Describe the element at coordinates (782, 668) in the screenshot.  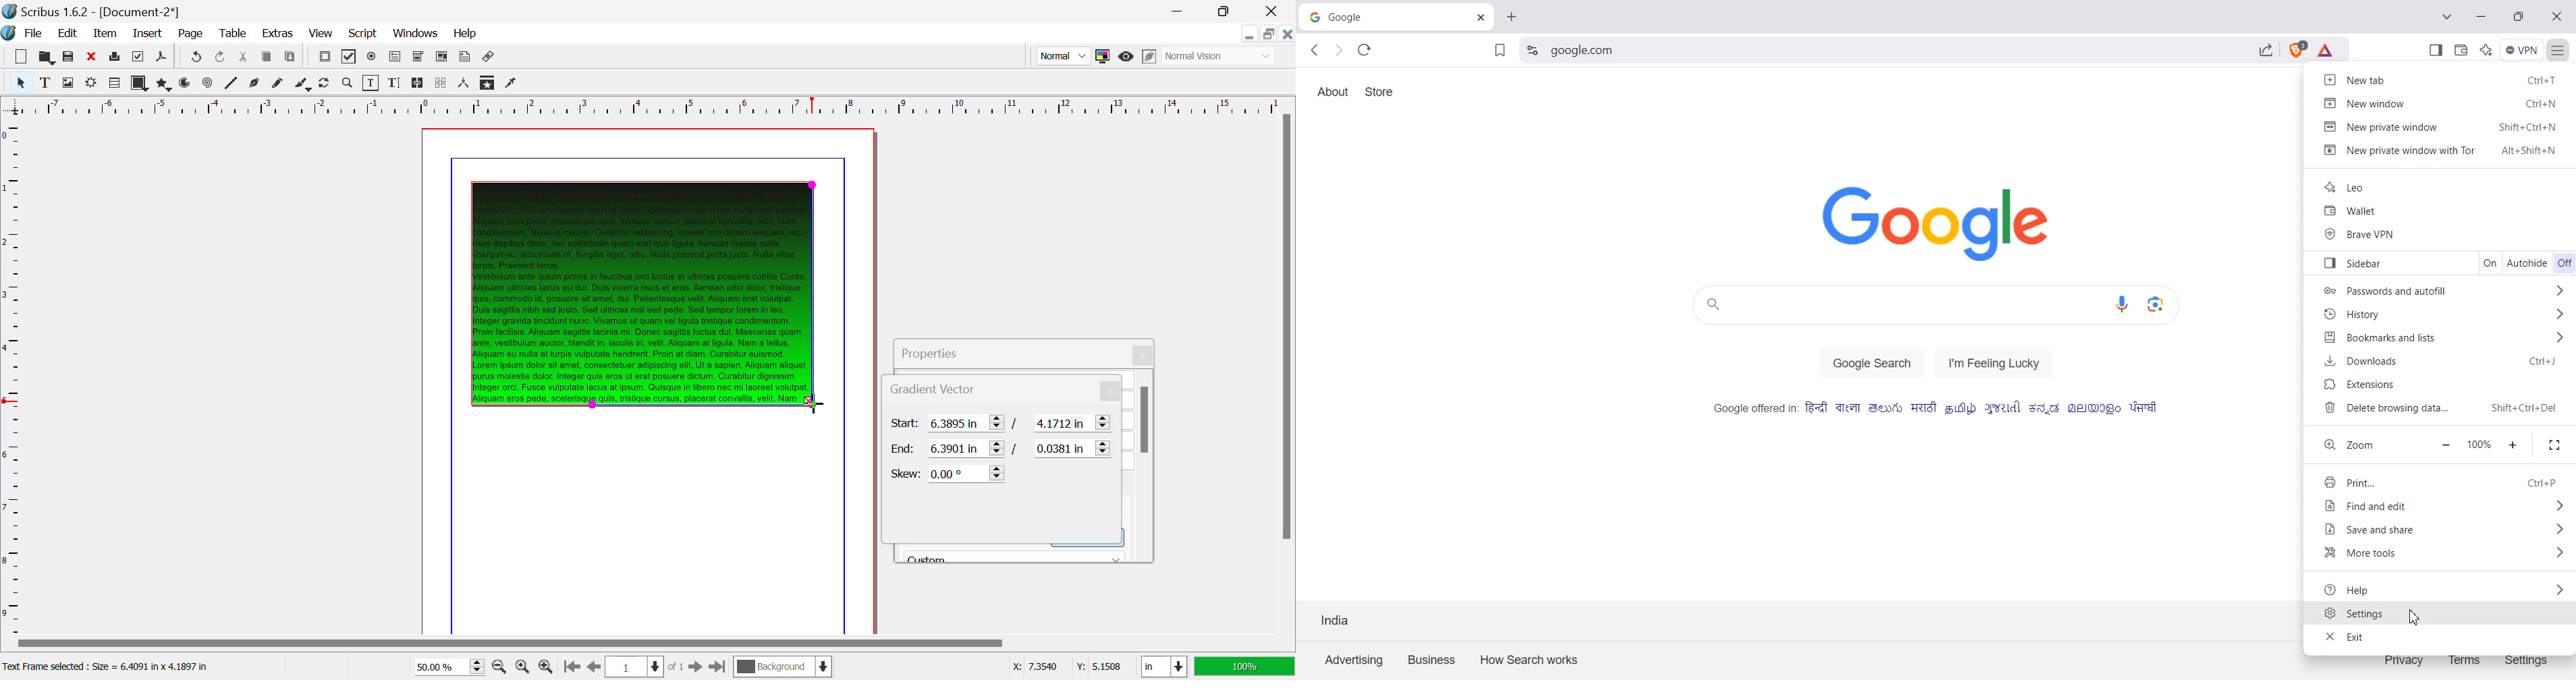
I see `Background` at that location.